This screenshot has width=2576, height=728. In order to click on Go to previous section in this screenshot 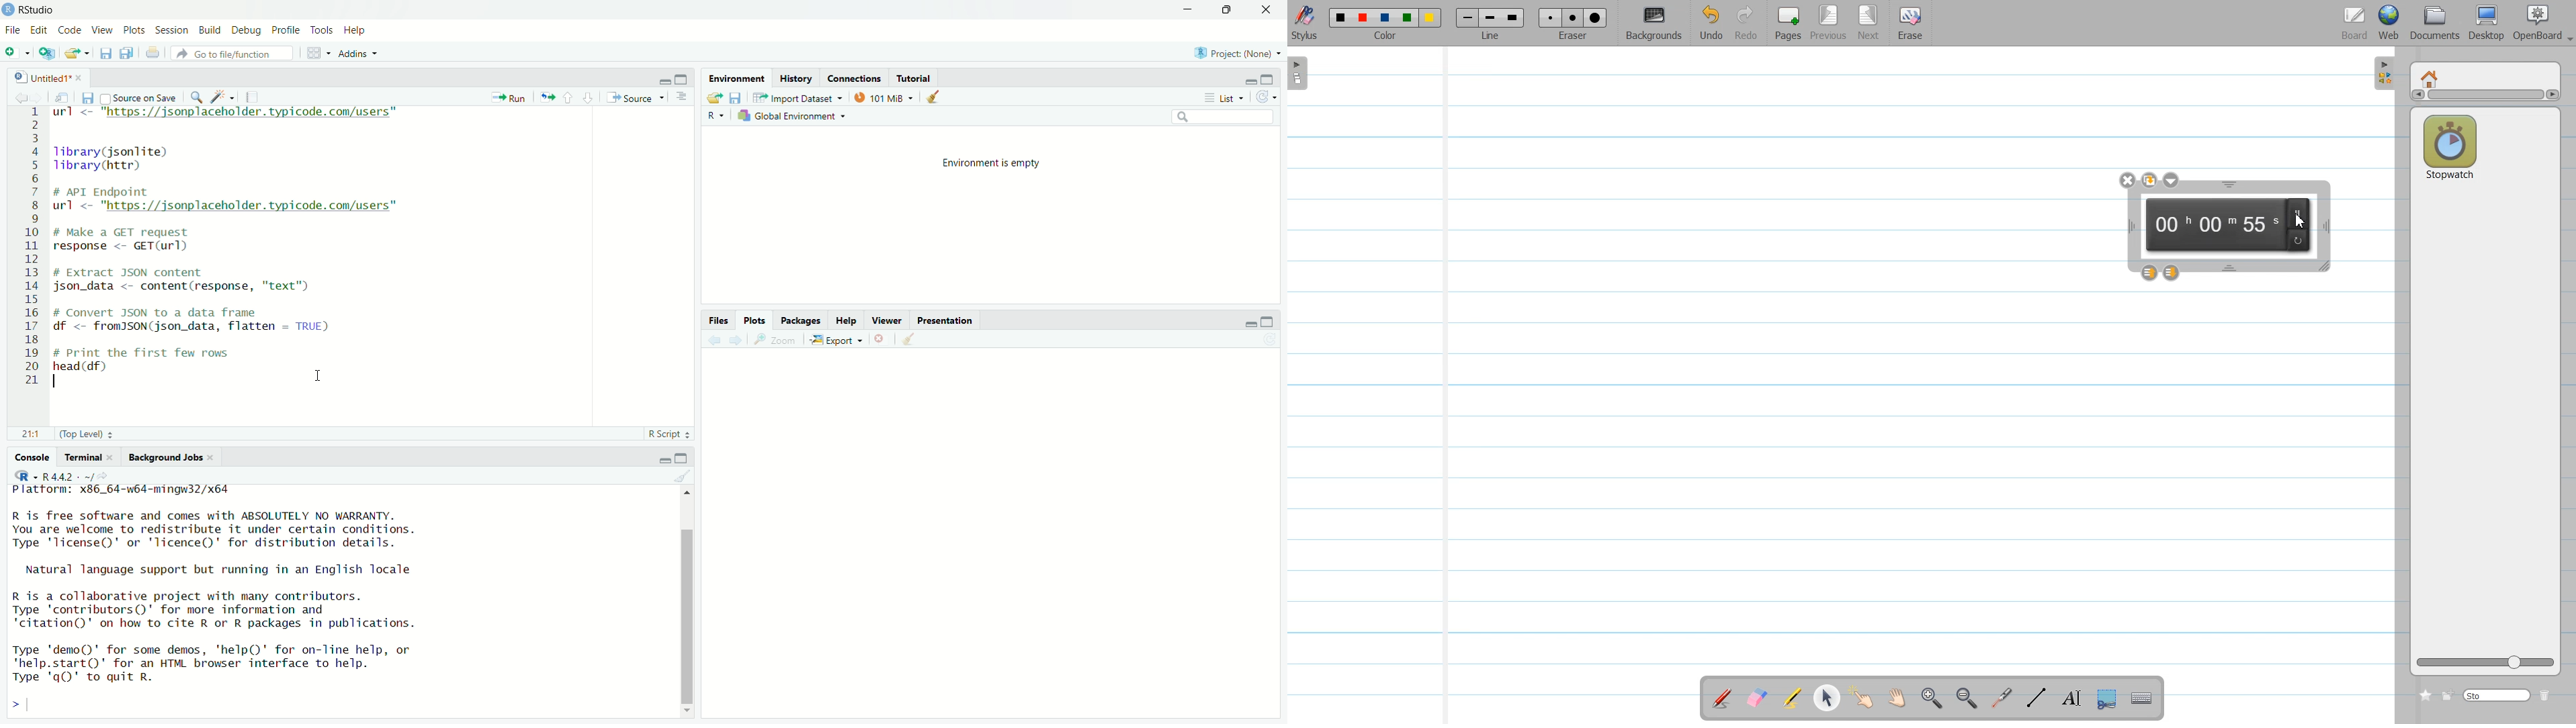, I will do `click(567, 99)`.